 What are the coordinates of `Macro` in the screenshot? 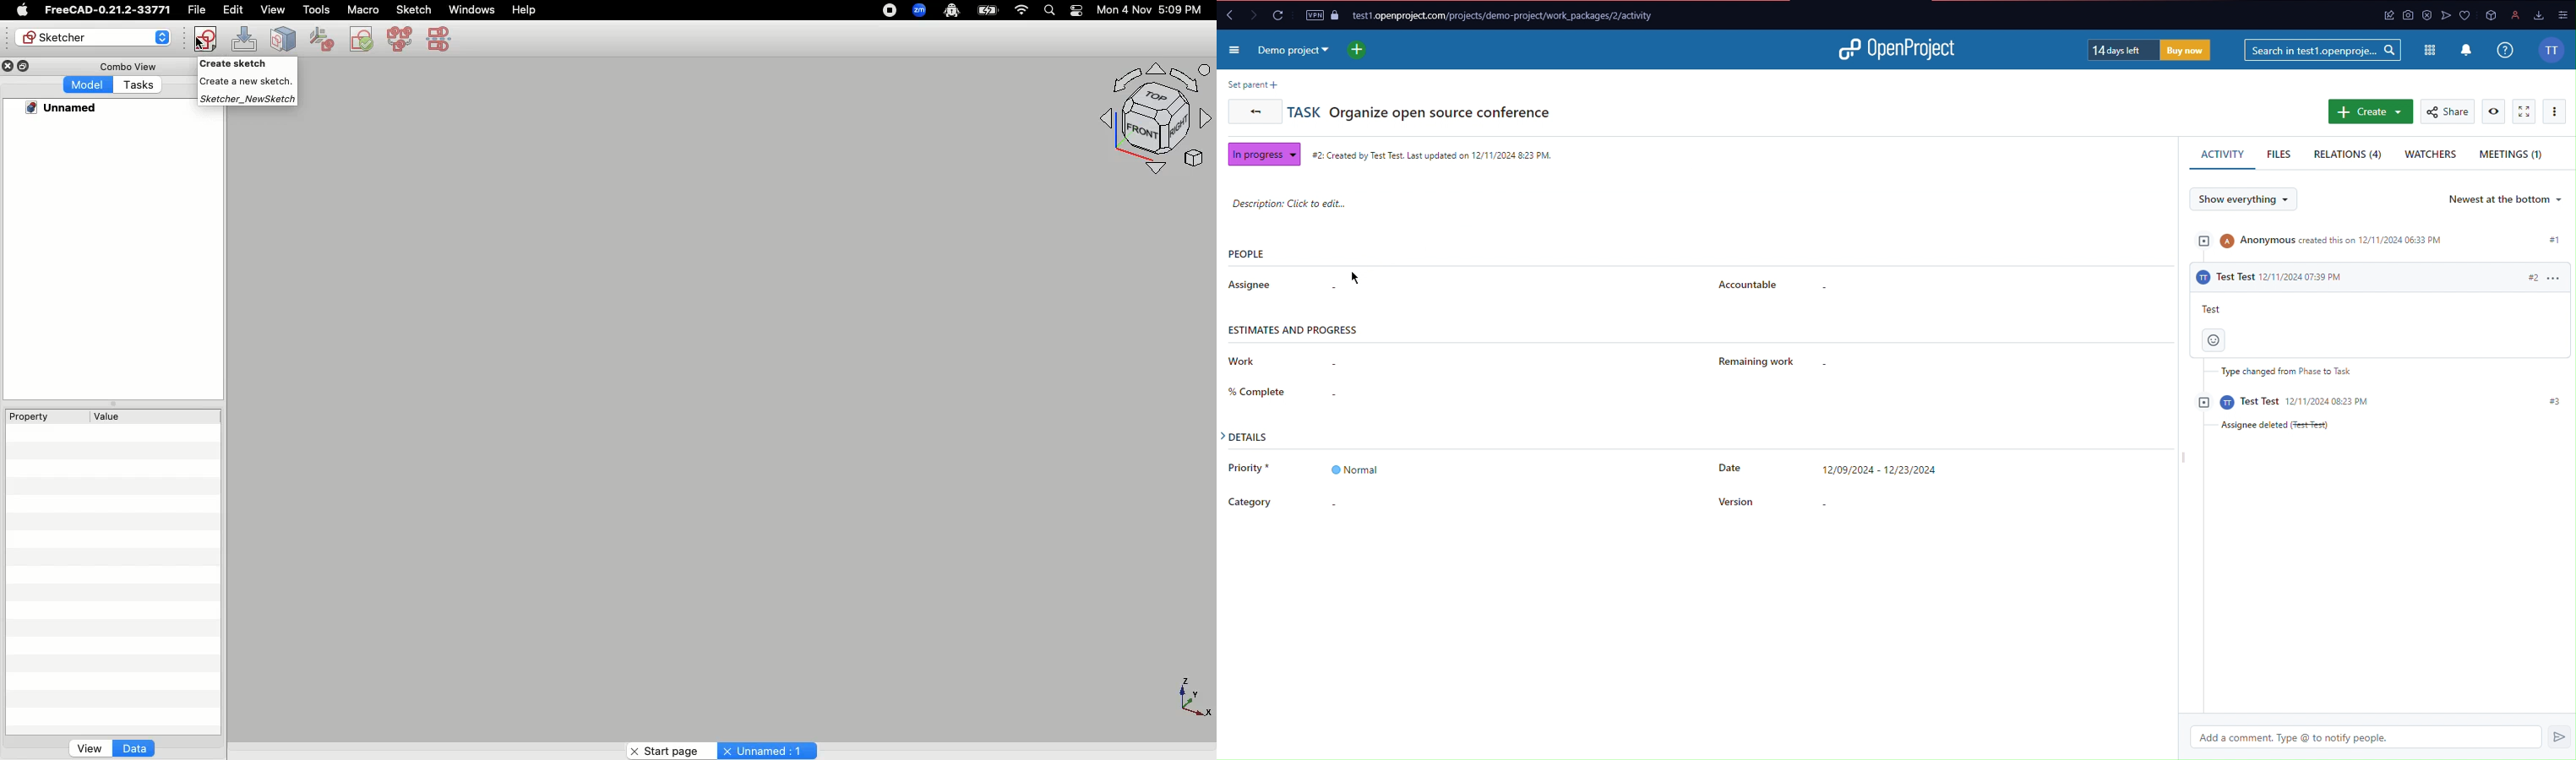 It's located at (362, 10).